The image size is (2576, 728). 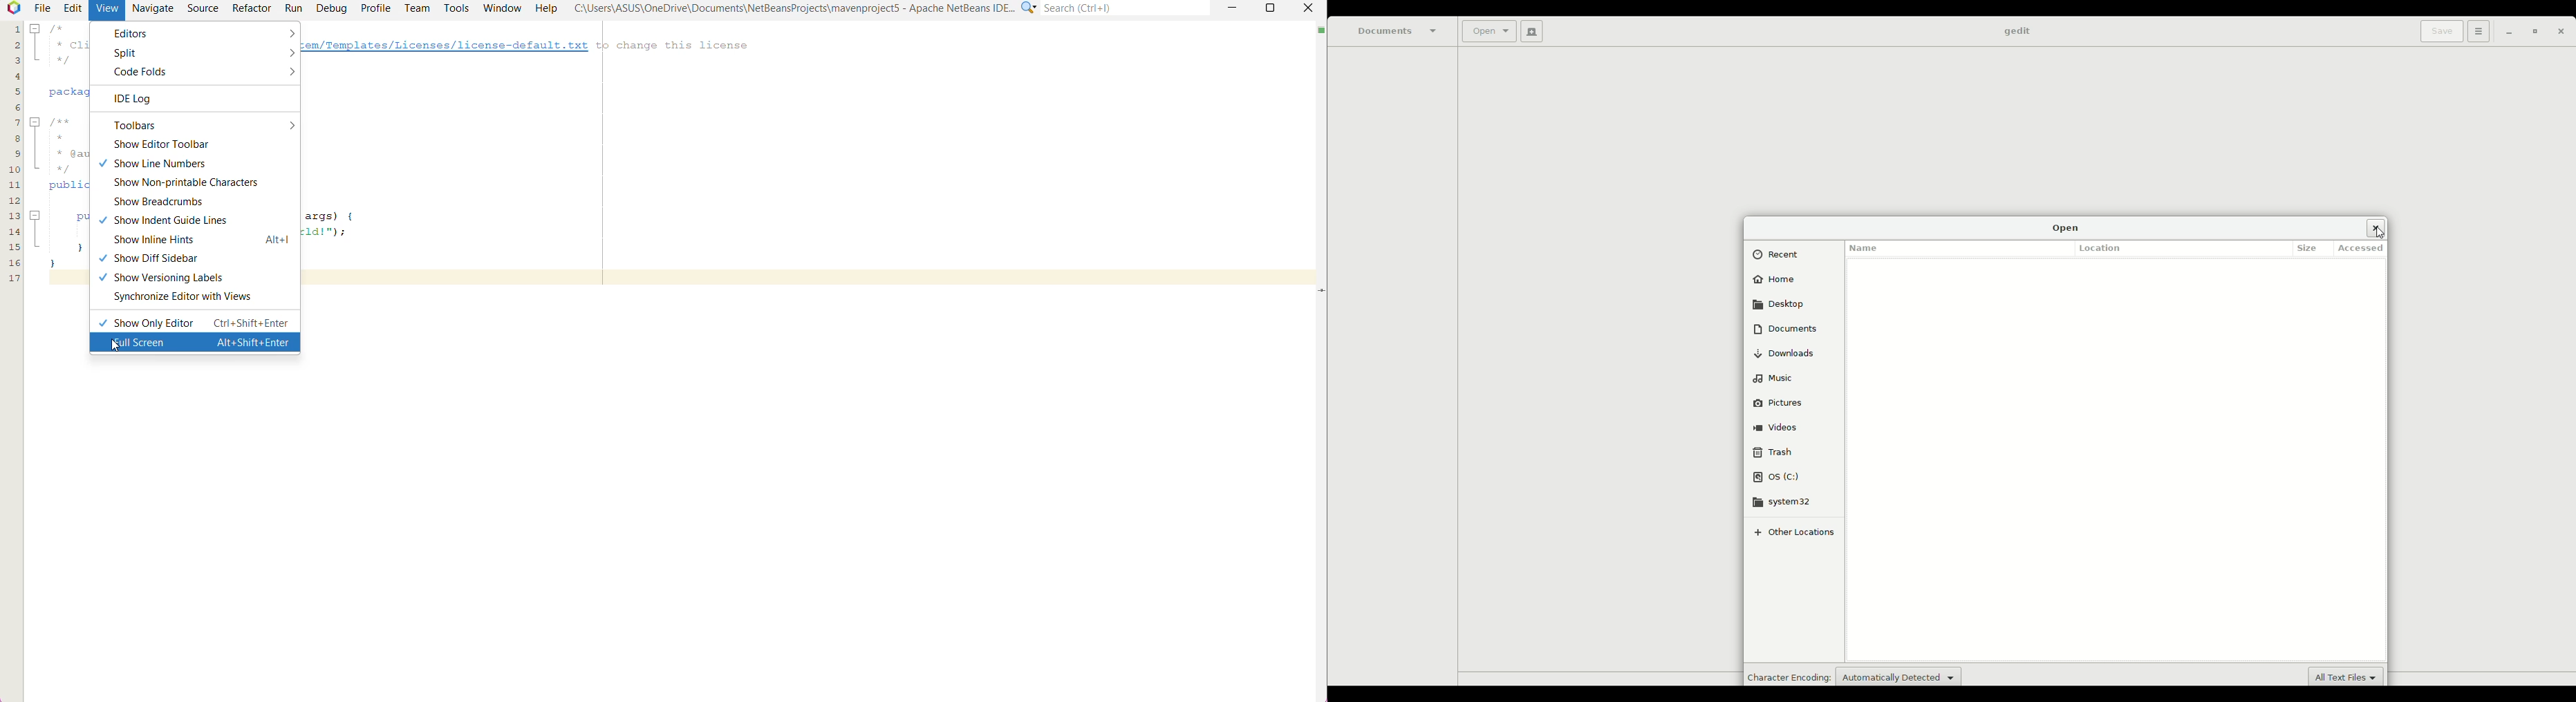 I want to click on Show Inline Hints, so click(x=196, y=240).